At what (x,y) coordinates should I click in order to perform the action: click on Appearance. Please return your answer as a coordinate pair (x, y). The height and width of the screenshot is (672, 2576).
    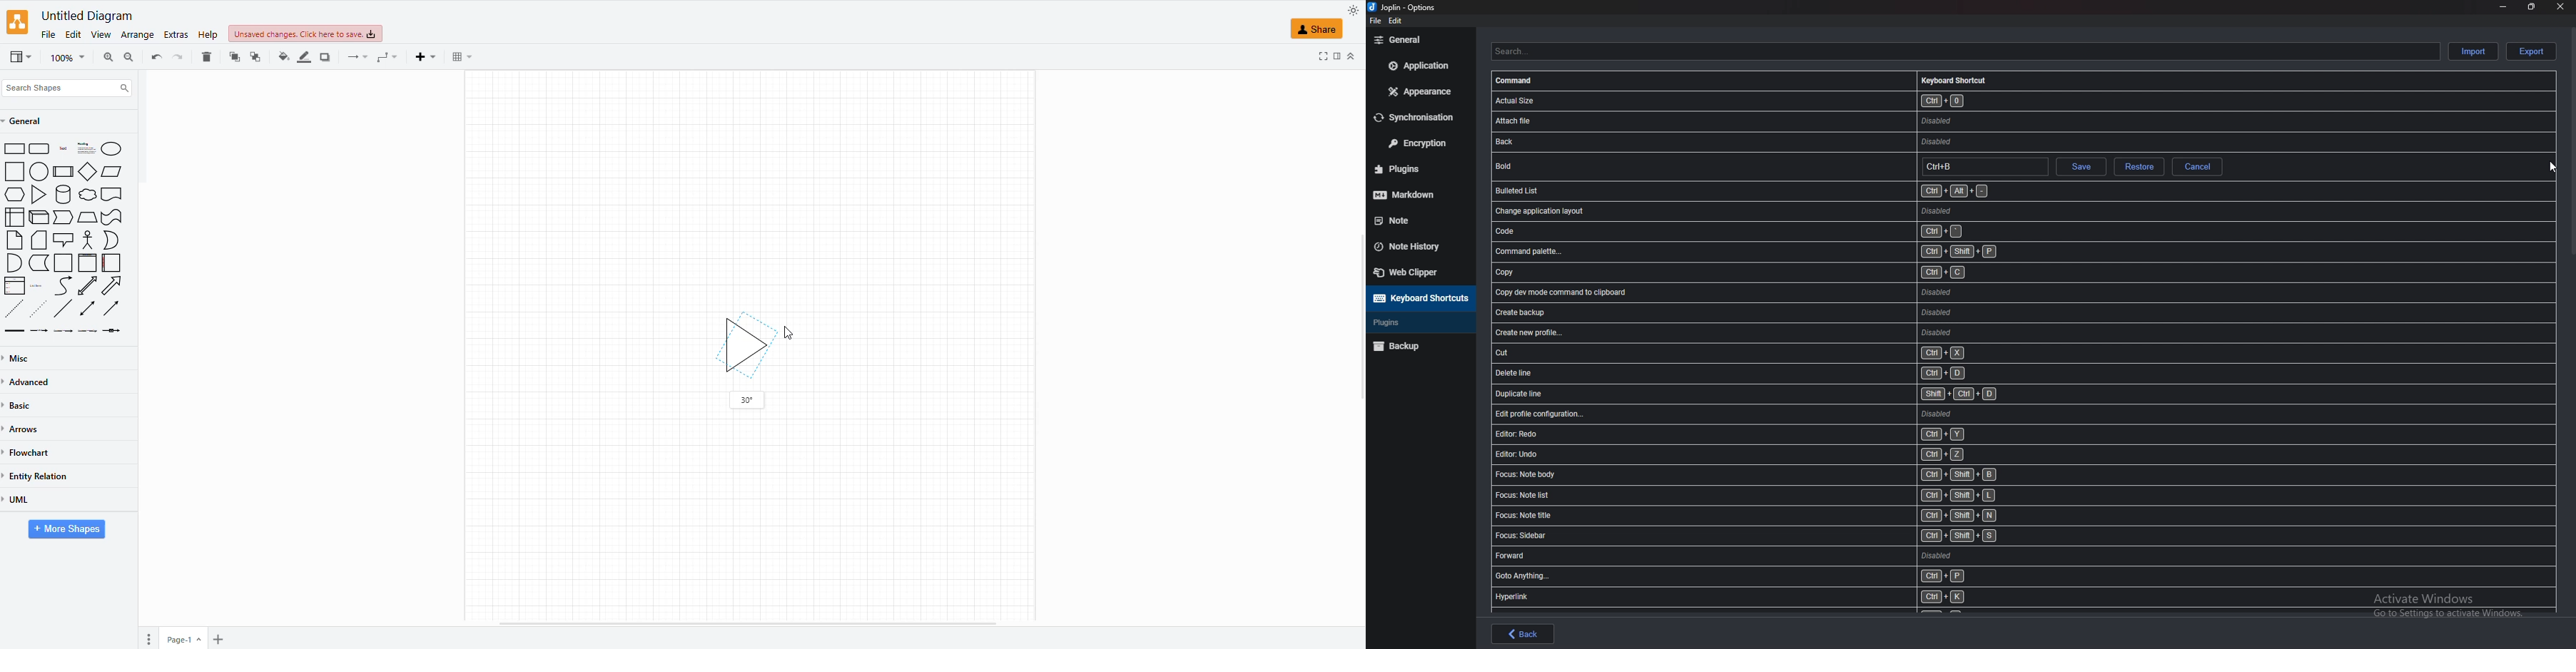
    Looking at the image, I should click on (1418, 91).